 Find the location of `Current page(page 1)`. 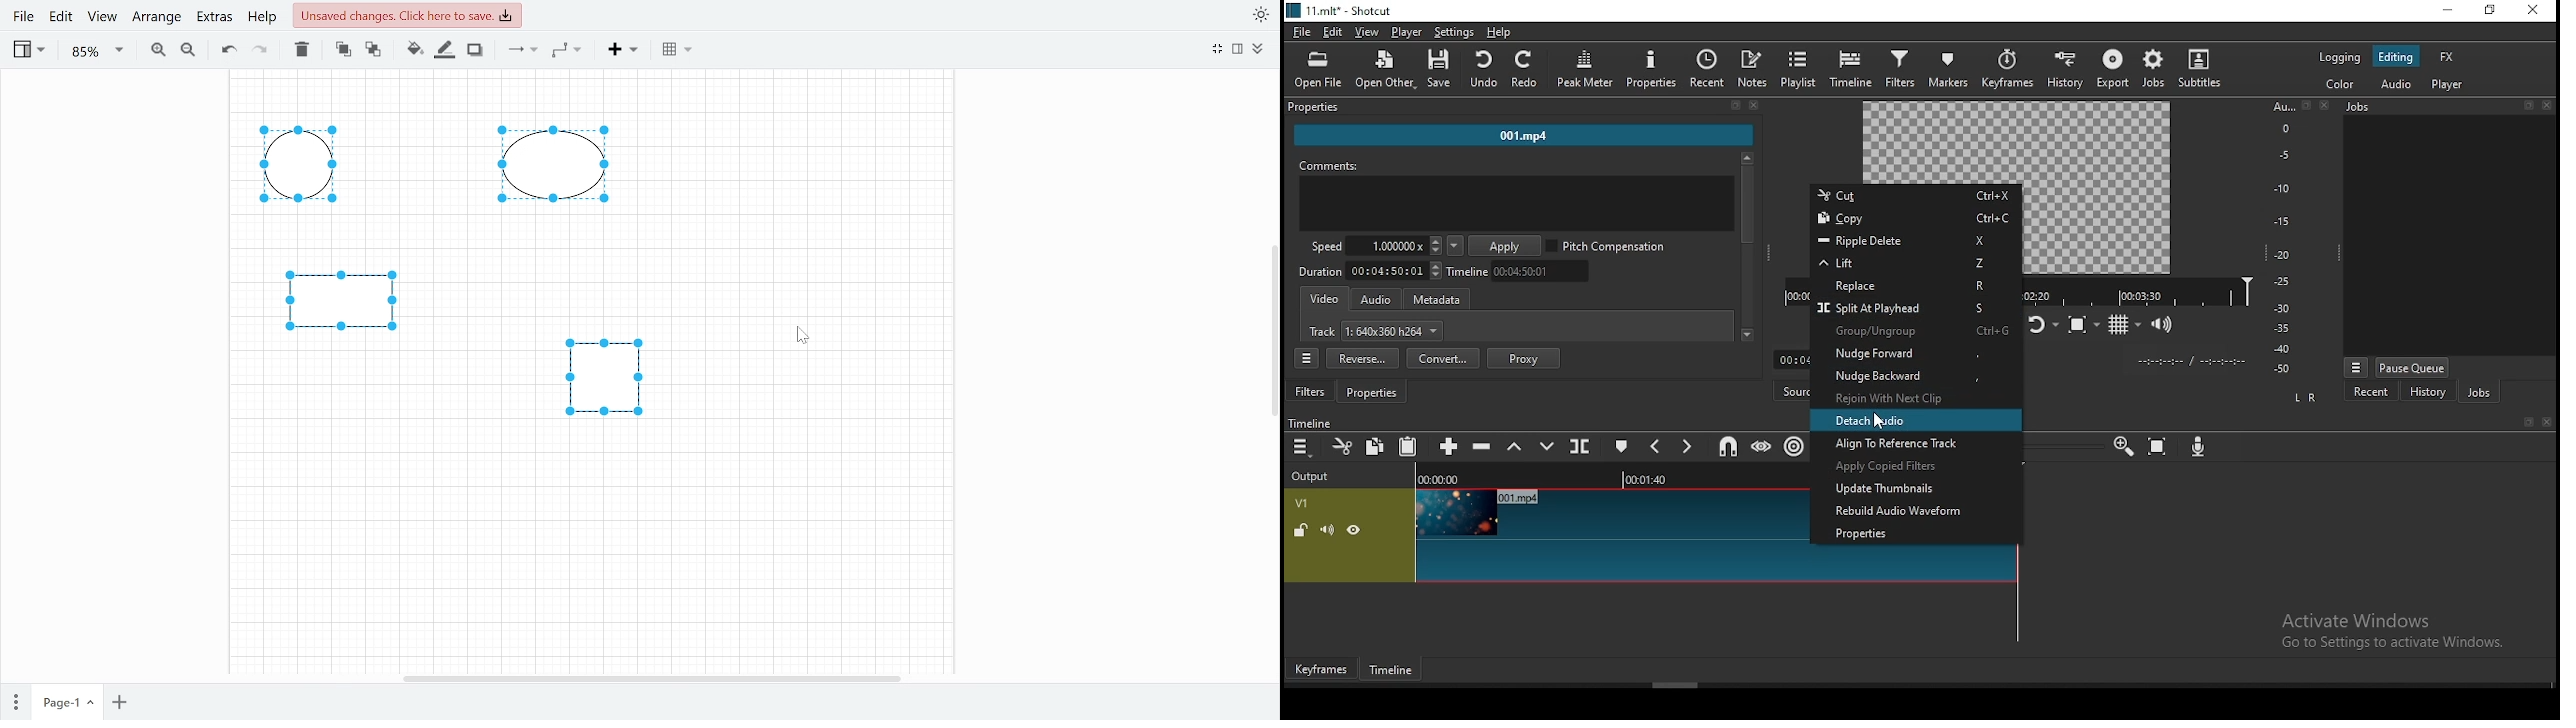

Current page(page 1) is located at coordinates (66, 698).